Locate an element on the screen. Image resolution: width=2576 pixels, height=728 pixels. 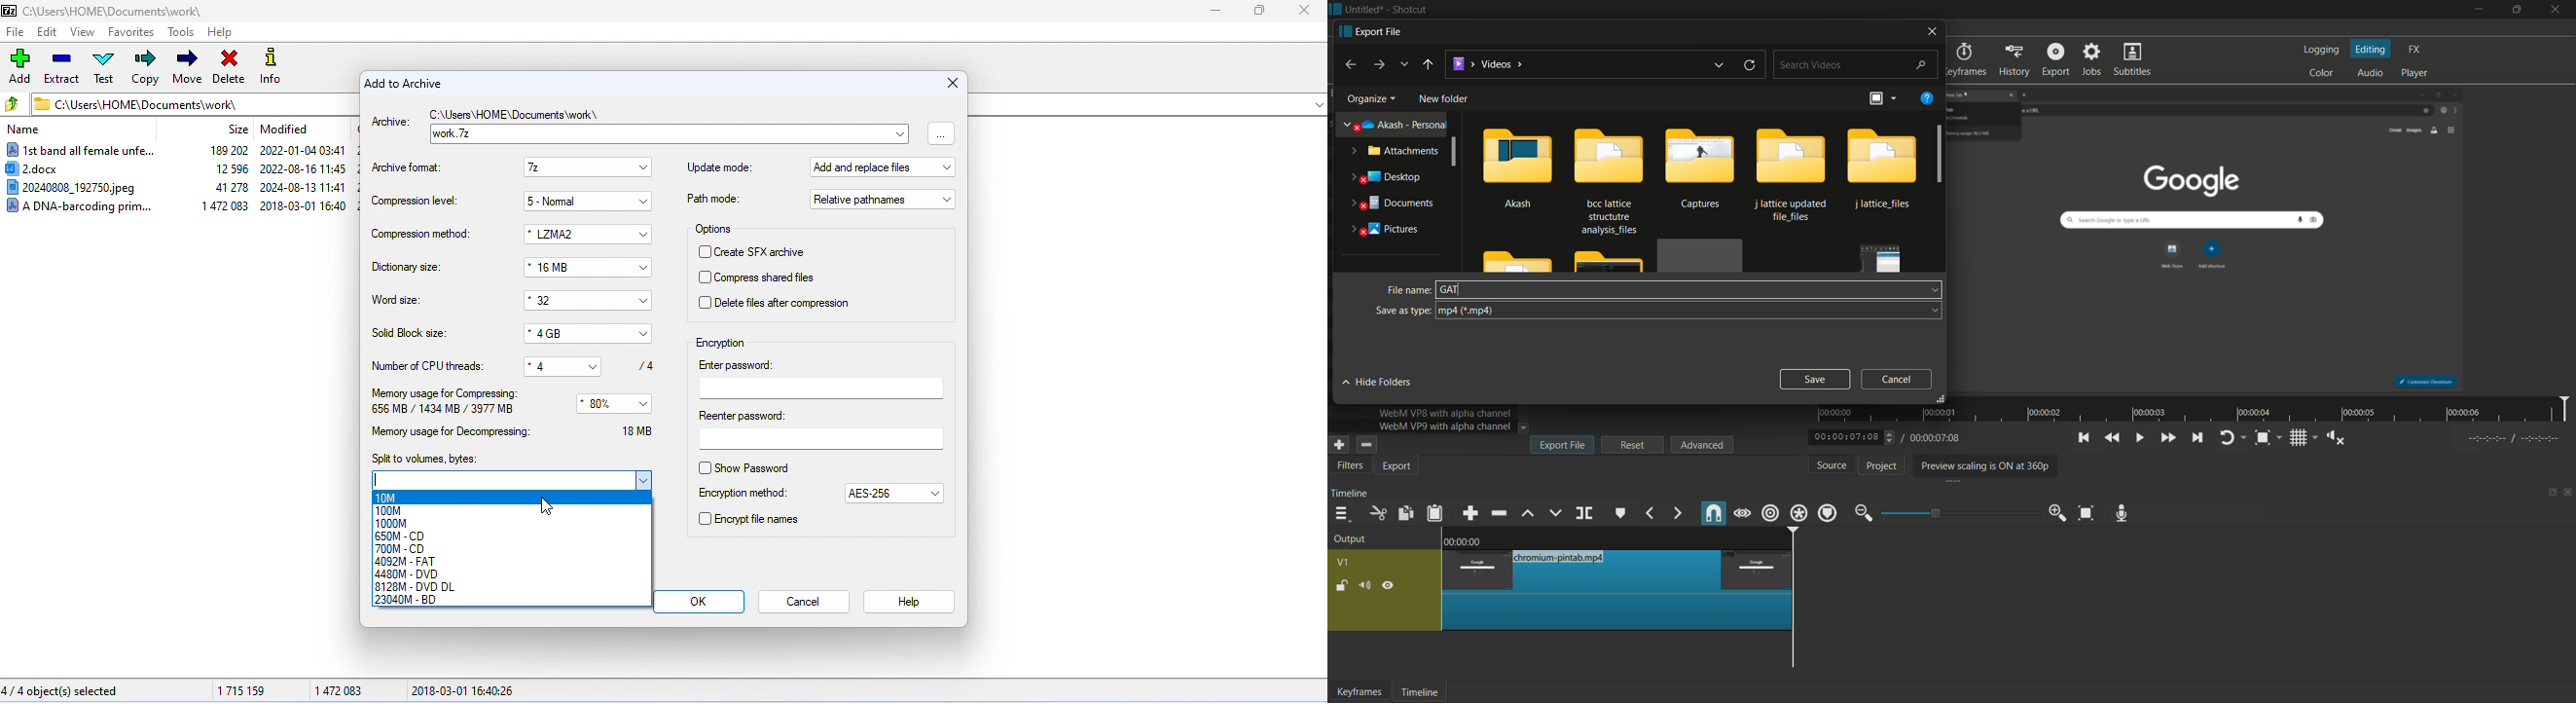
project name is located at coordinates (1363, 10).